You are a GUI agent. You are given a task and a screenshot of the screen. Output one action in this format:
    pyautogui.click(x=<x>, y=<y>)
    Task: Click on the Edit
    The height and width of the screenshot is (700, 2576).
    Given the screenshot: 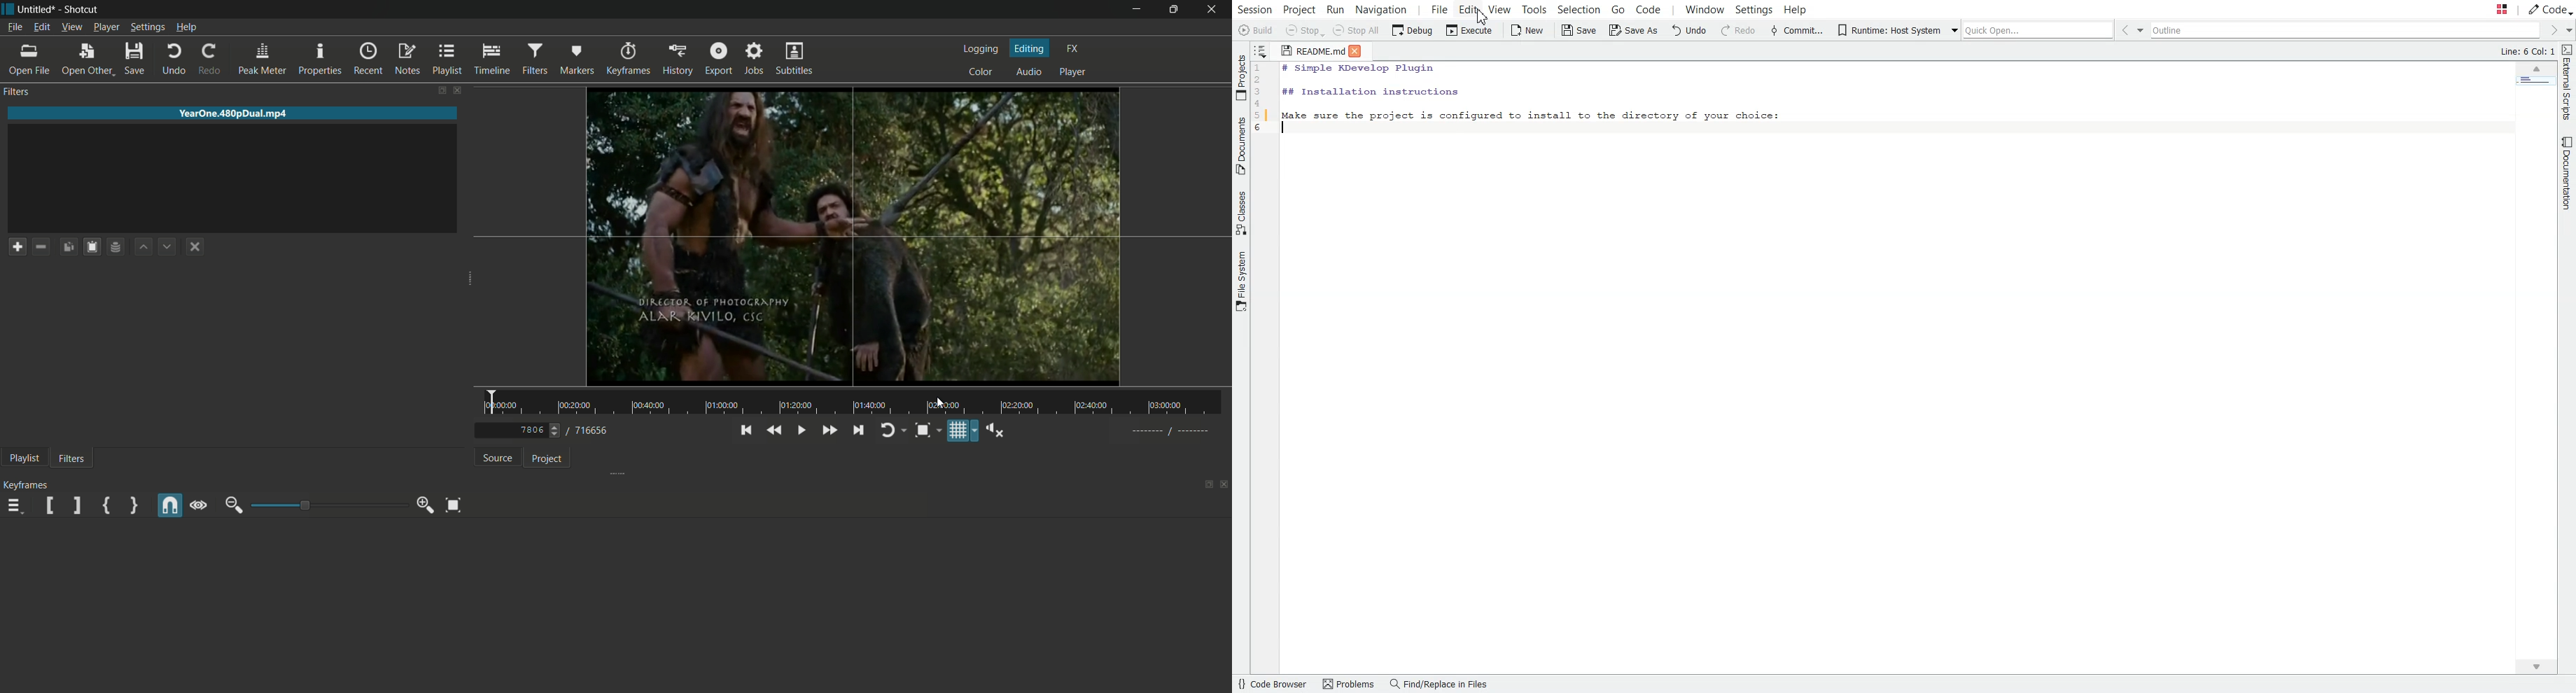 What is the action you would take?
    pyautogui.click(x=1469, y=9)
    